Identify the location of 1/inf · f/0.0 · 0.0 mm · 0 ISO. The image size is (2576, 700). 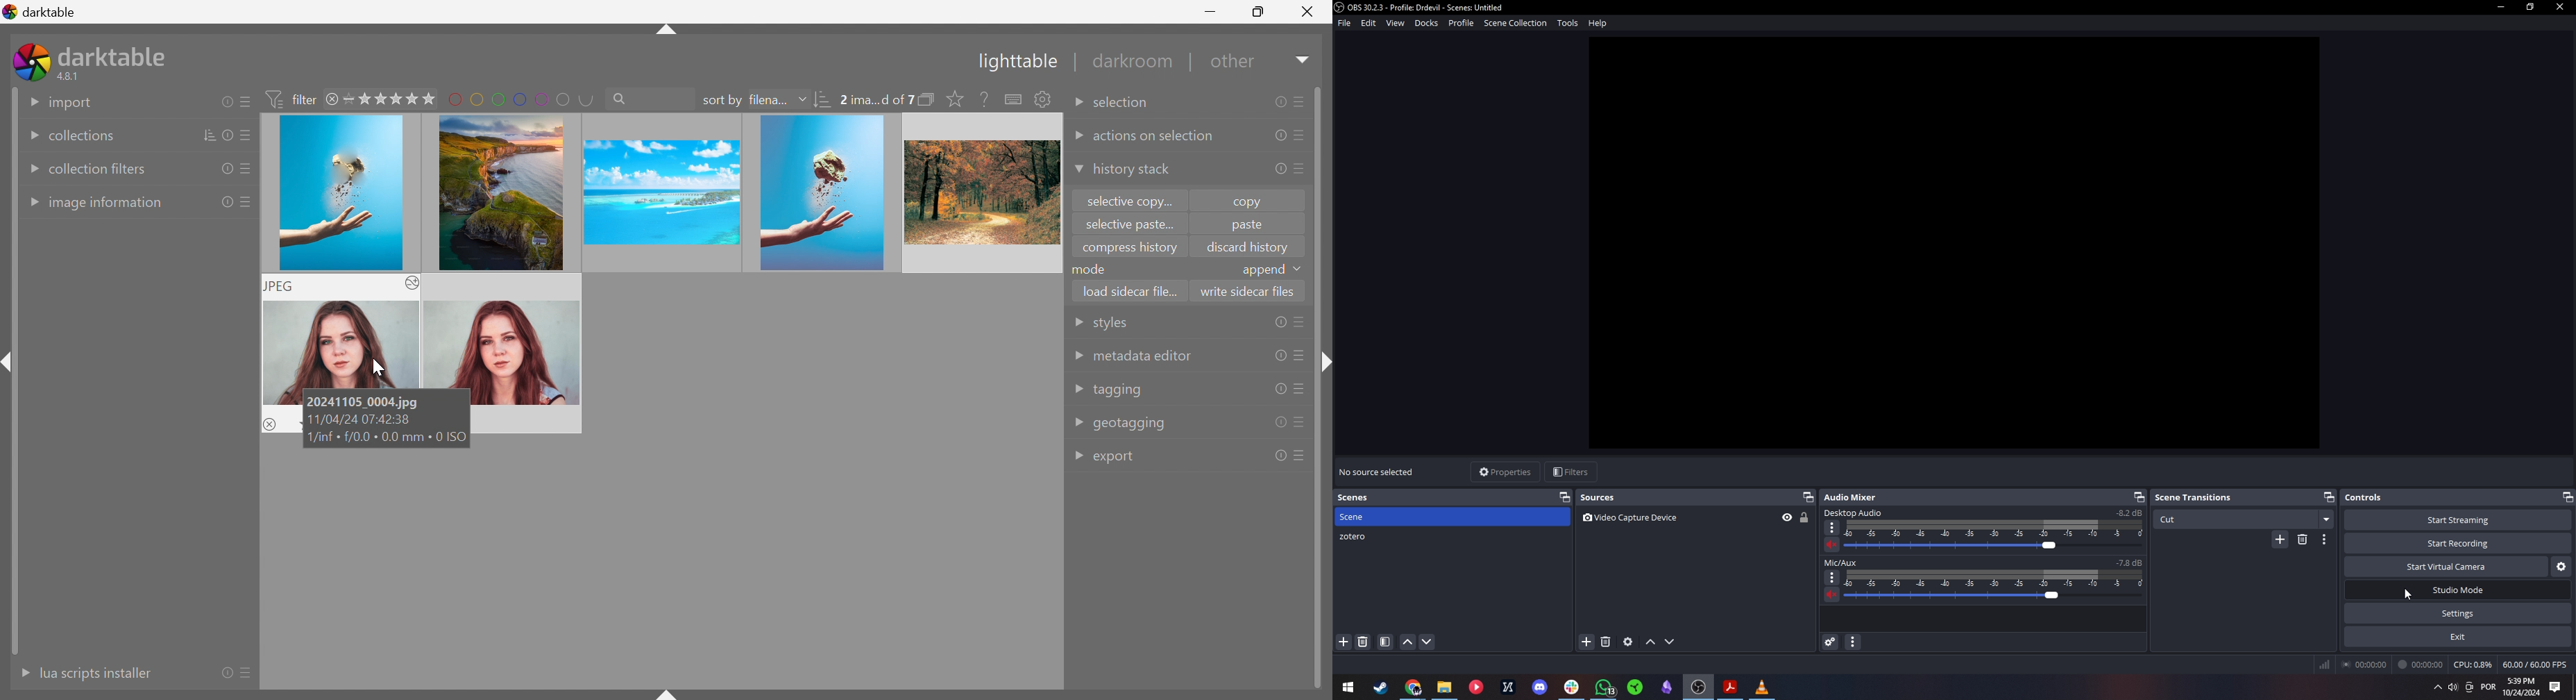
(386, 440).